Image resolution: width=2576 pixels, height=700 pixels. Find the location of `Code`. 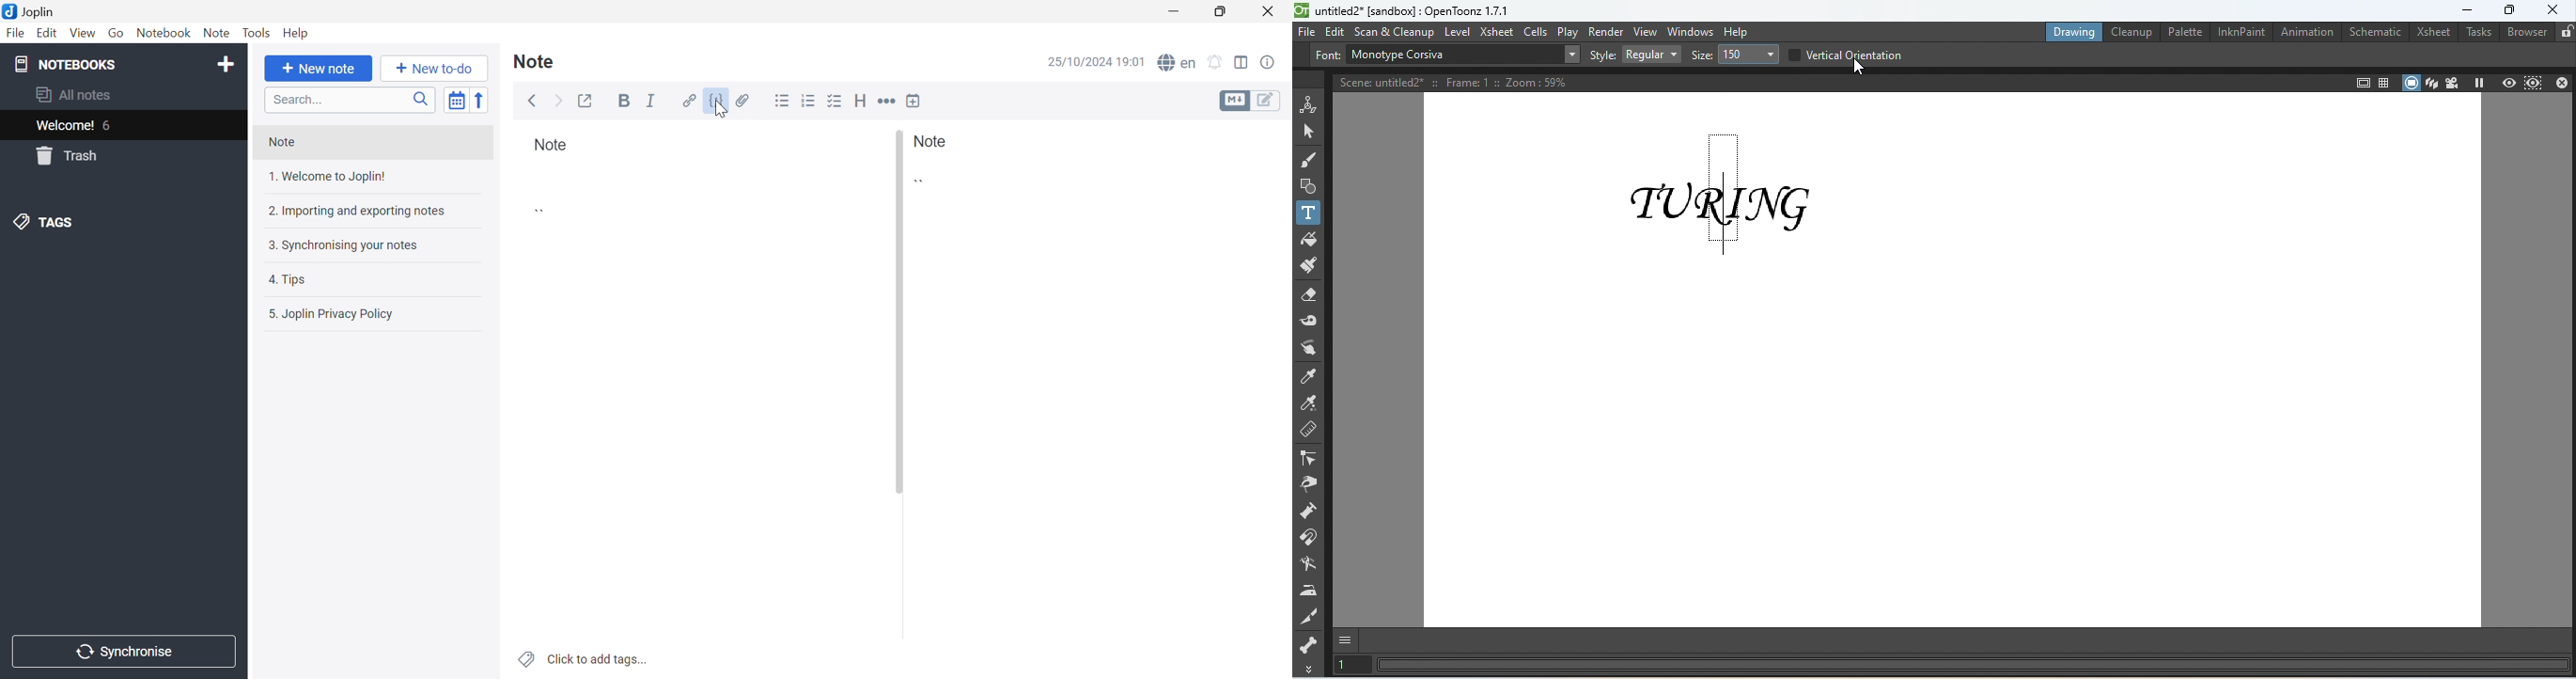

Code is located at coordinates (717, 101).